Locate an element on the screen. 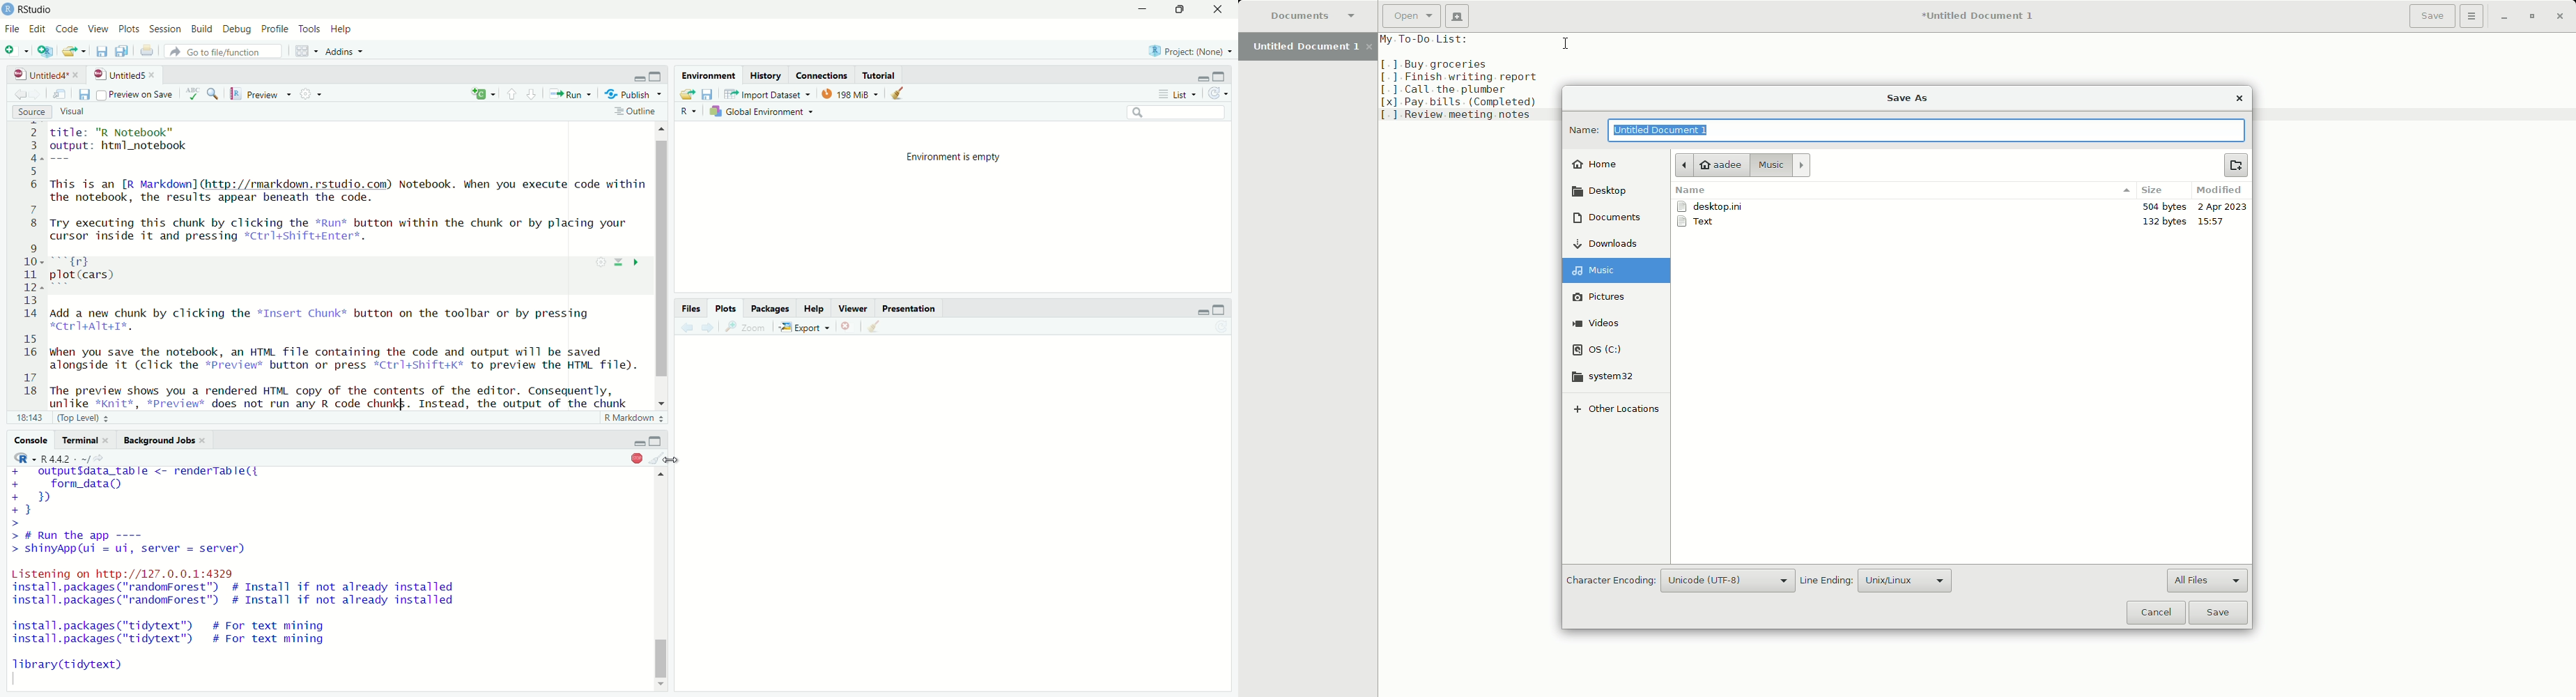  Run is located at coordinates (570, 94).